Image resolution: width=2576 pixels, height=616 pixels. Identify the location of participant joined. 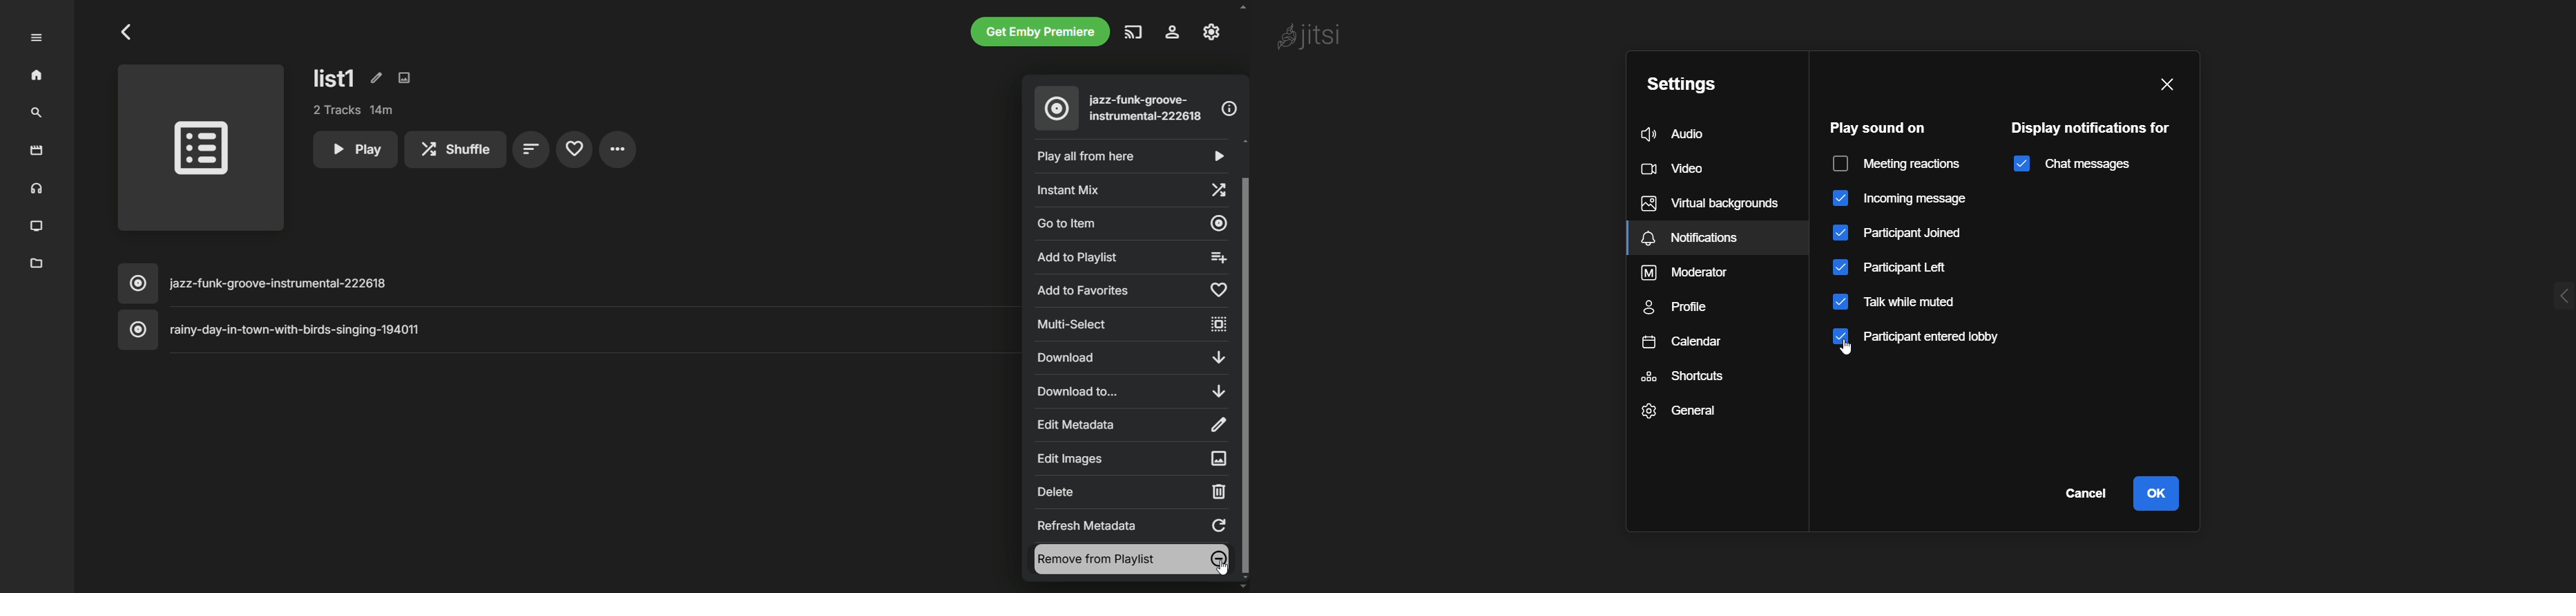
(1901, 232).